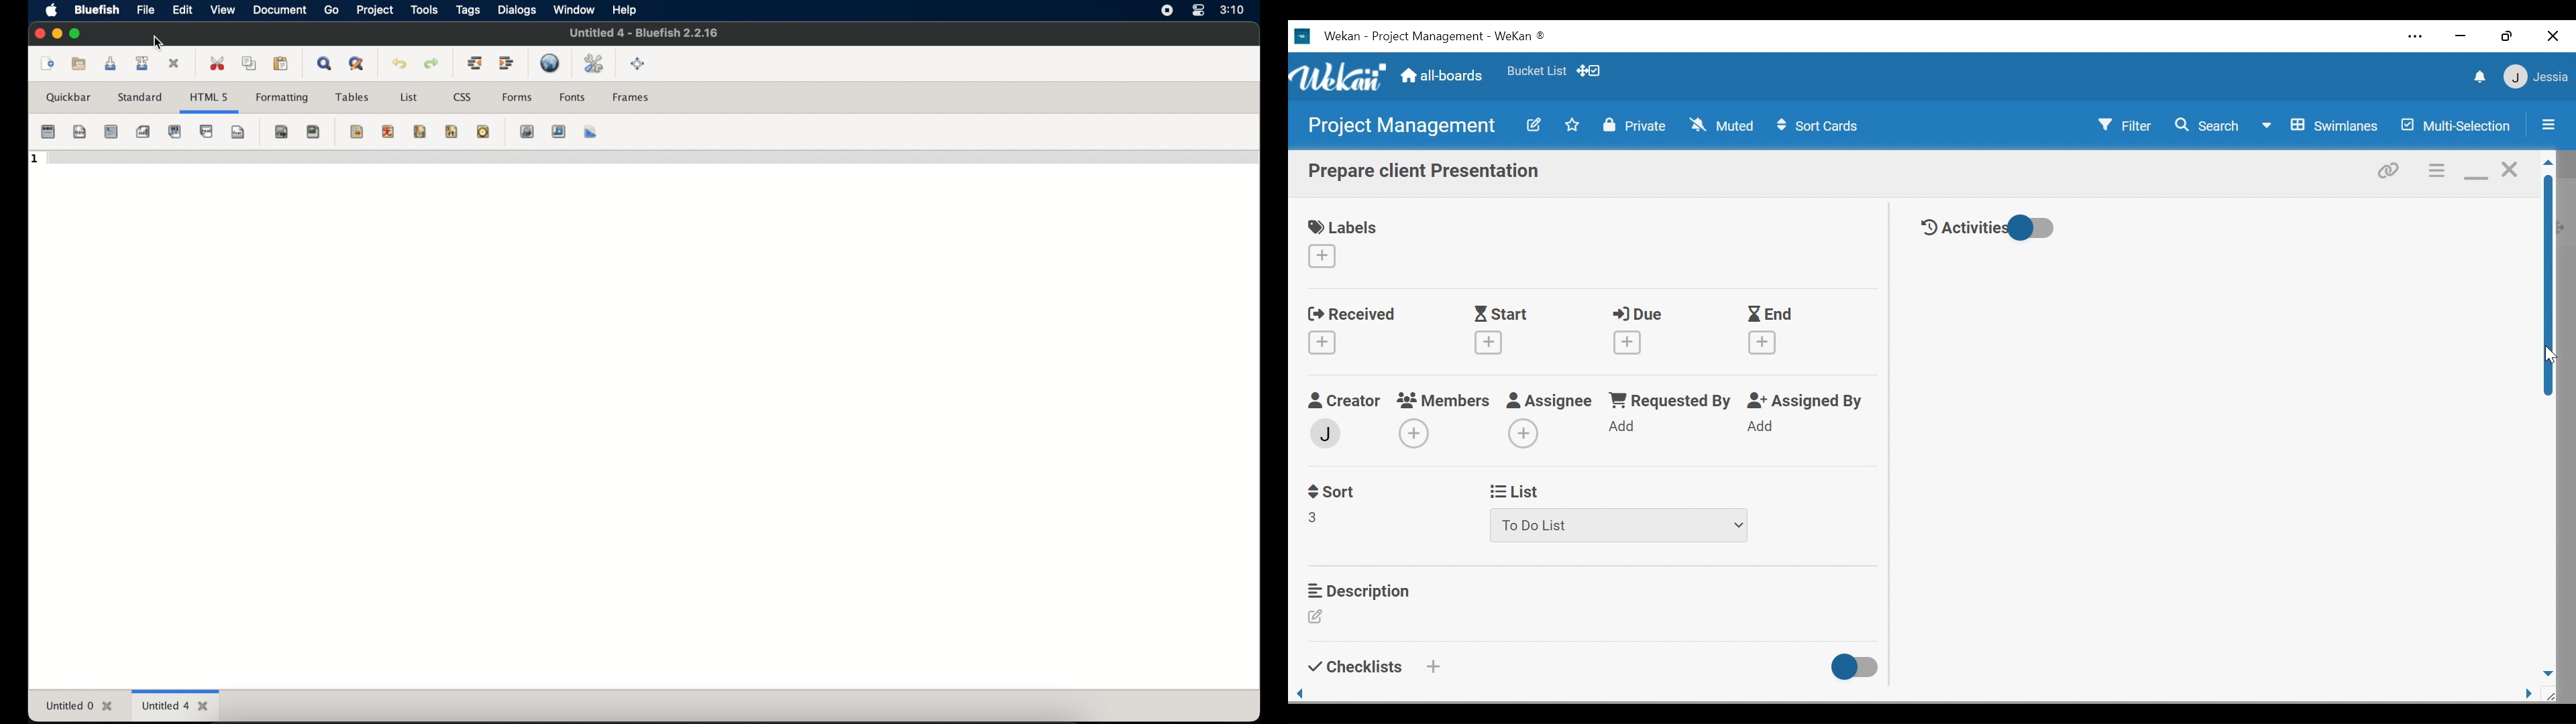 The image size is (2576, 728). Describe the element at coordinates (1310, 690) in the screenshot. I see `page side` at that location.